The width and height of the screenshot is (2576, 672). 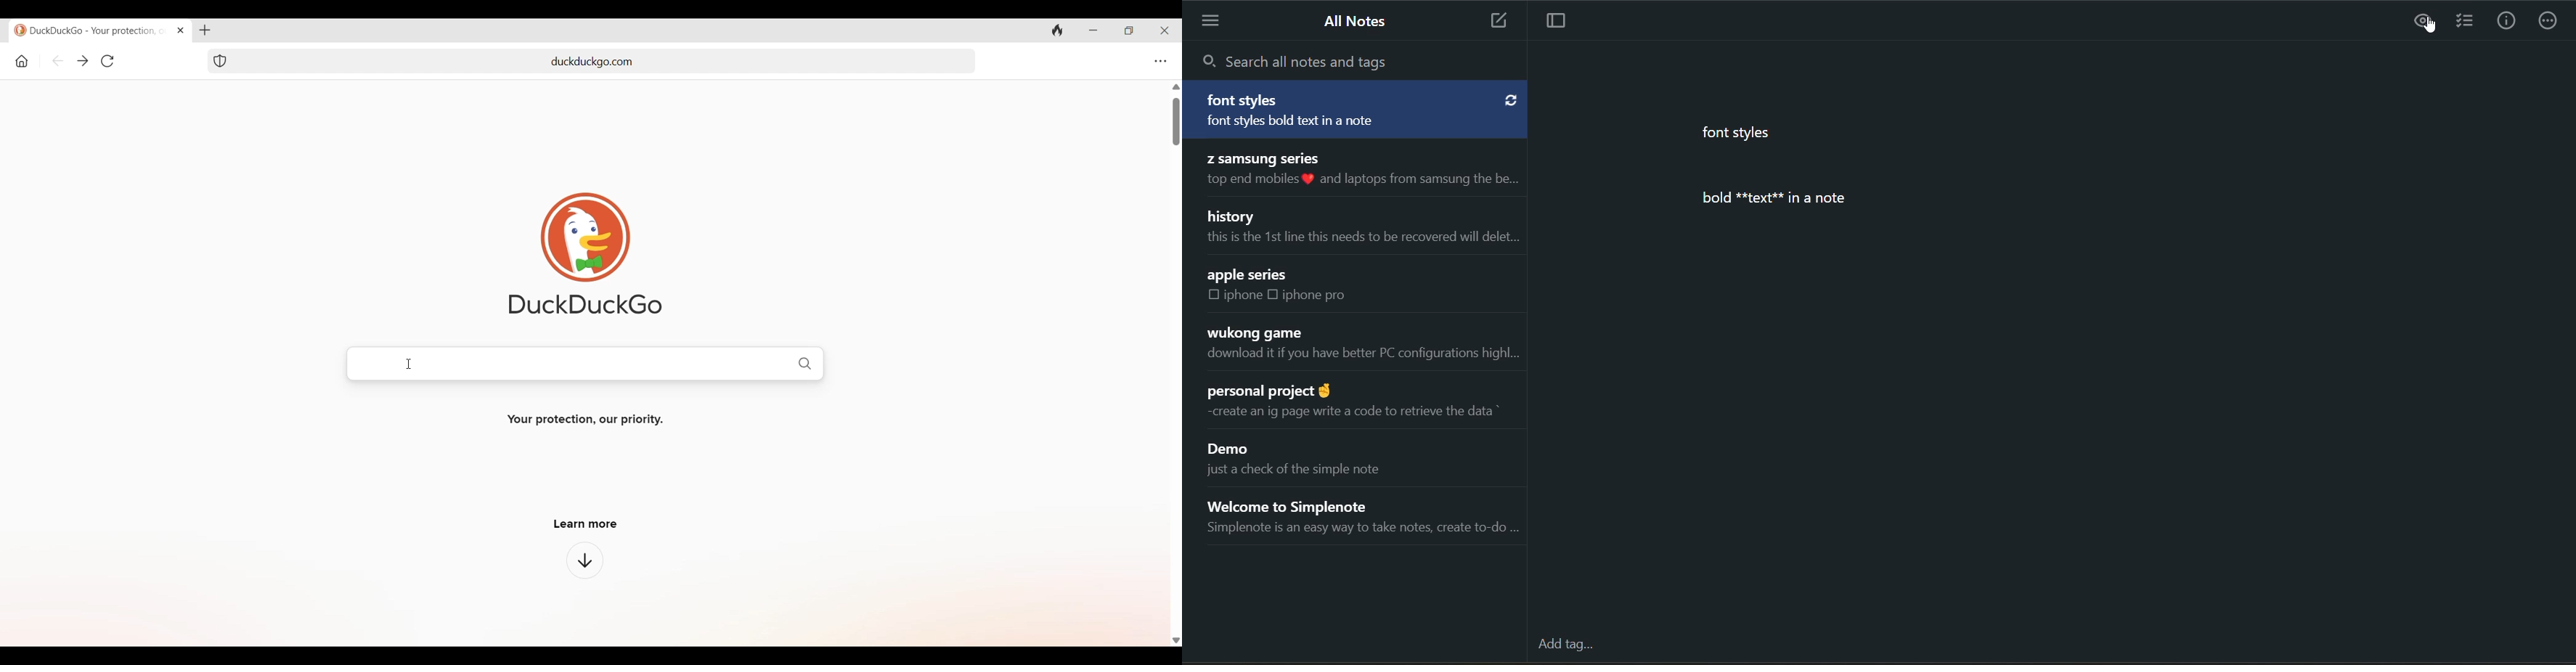 I want to click on apple series, so click(x=1249, y=275).